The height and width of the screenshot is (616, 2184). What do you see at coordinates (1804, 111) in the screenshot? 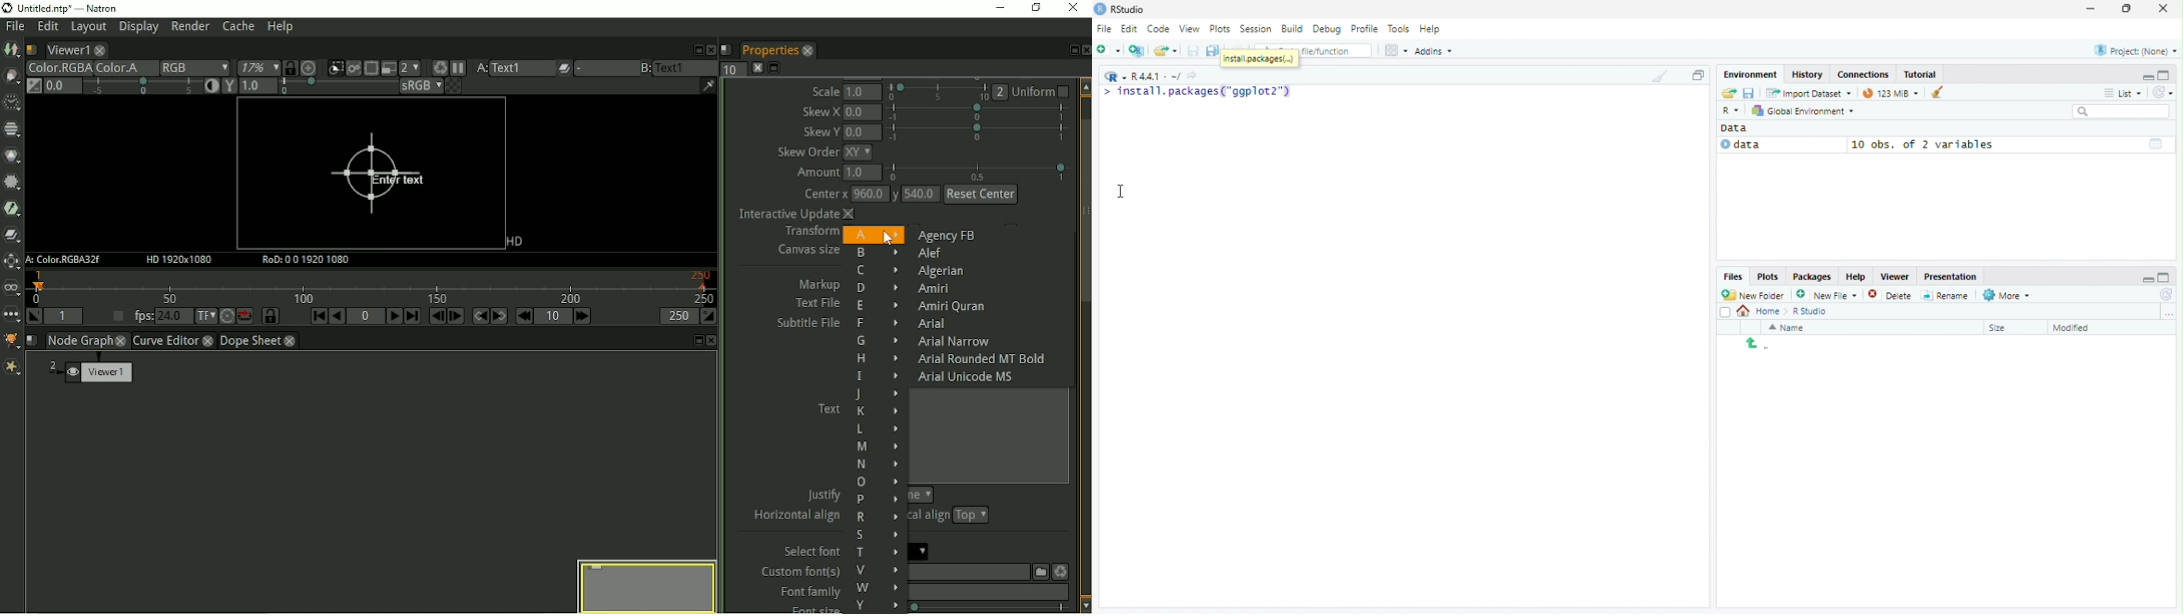
I see `Global environment` at bounding box center [1804, 111].